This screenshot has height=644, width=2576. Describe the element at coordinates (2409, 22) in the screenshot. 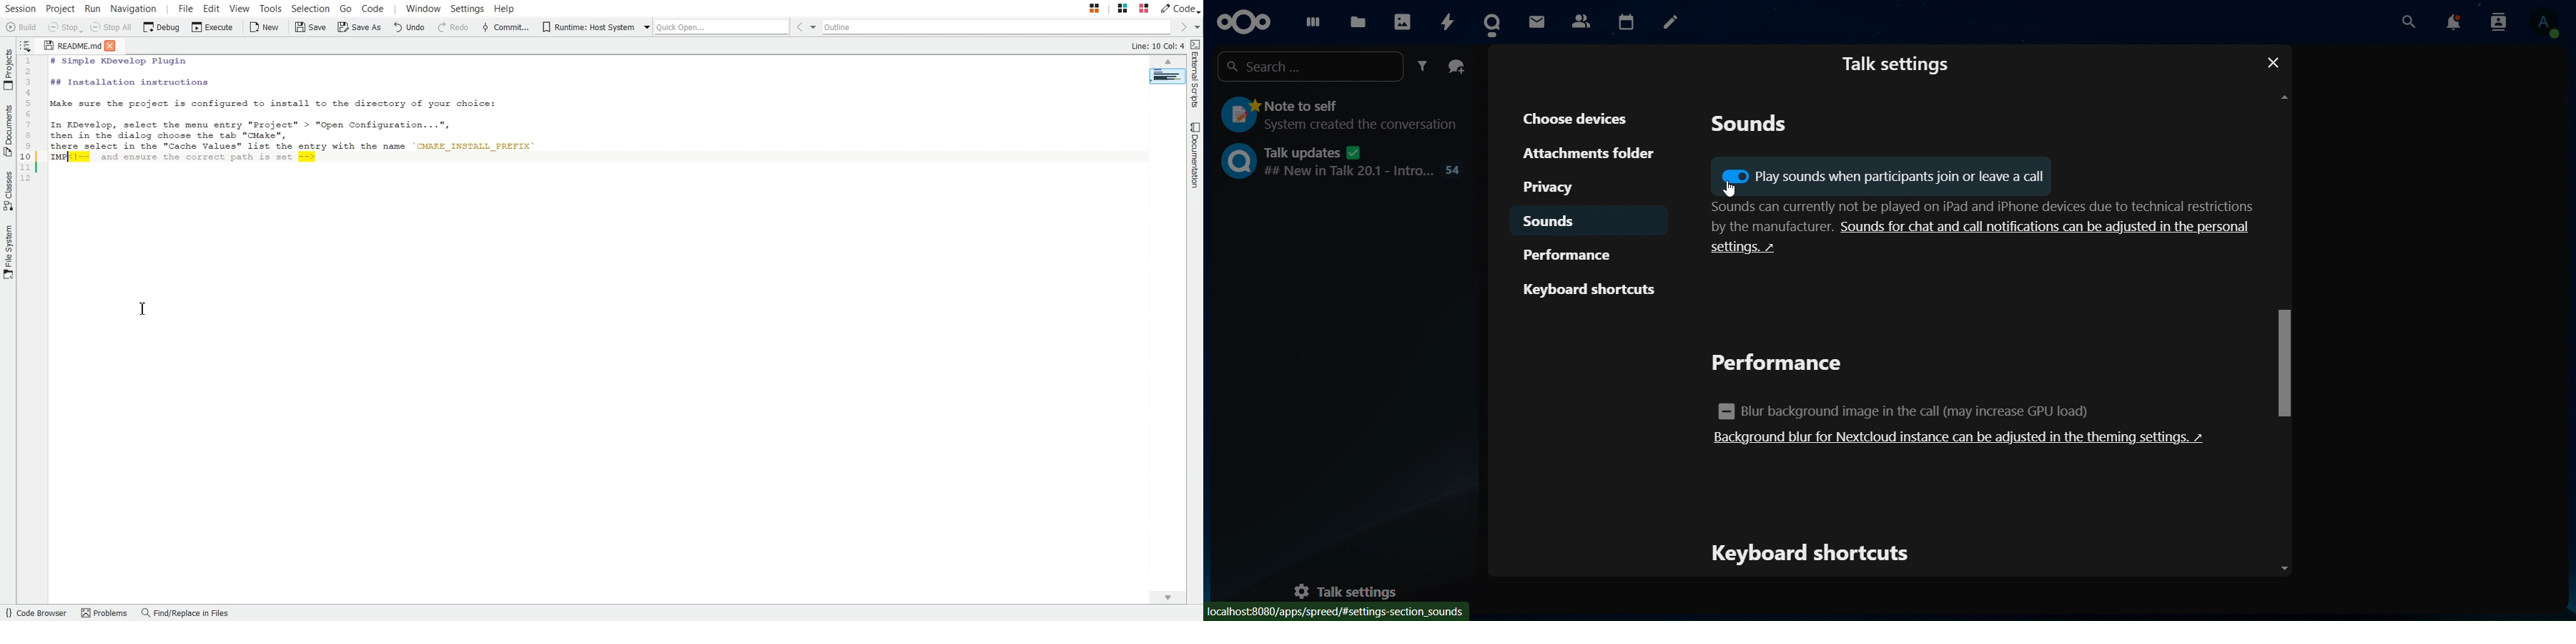

I see `search` at that location.